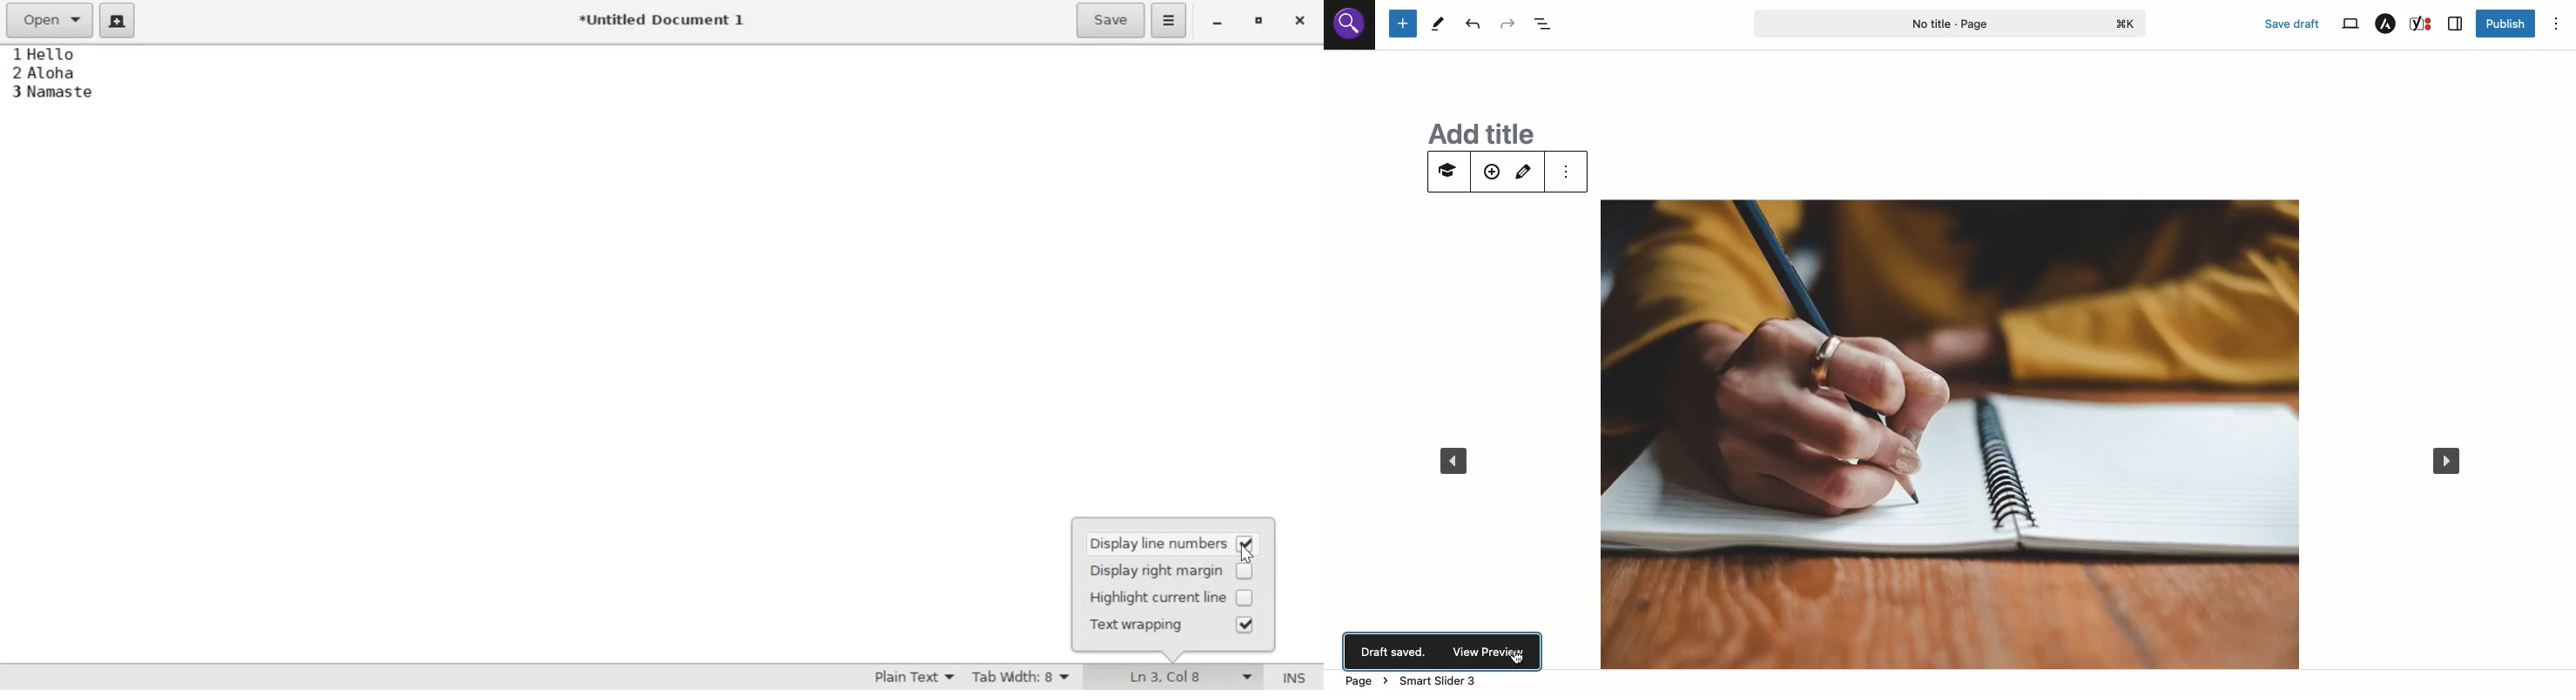 Image resolution: width=2576 pixels, height=700 pixels. Describe the element at coordinates (1453, 463) in the screenshot. I see `previous` at that location.